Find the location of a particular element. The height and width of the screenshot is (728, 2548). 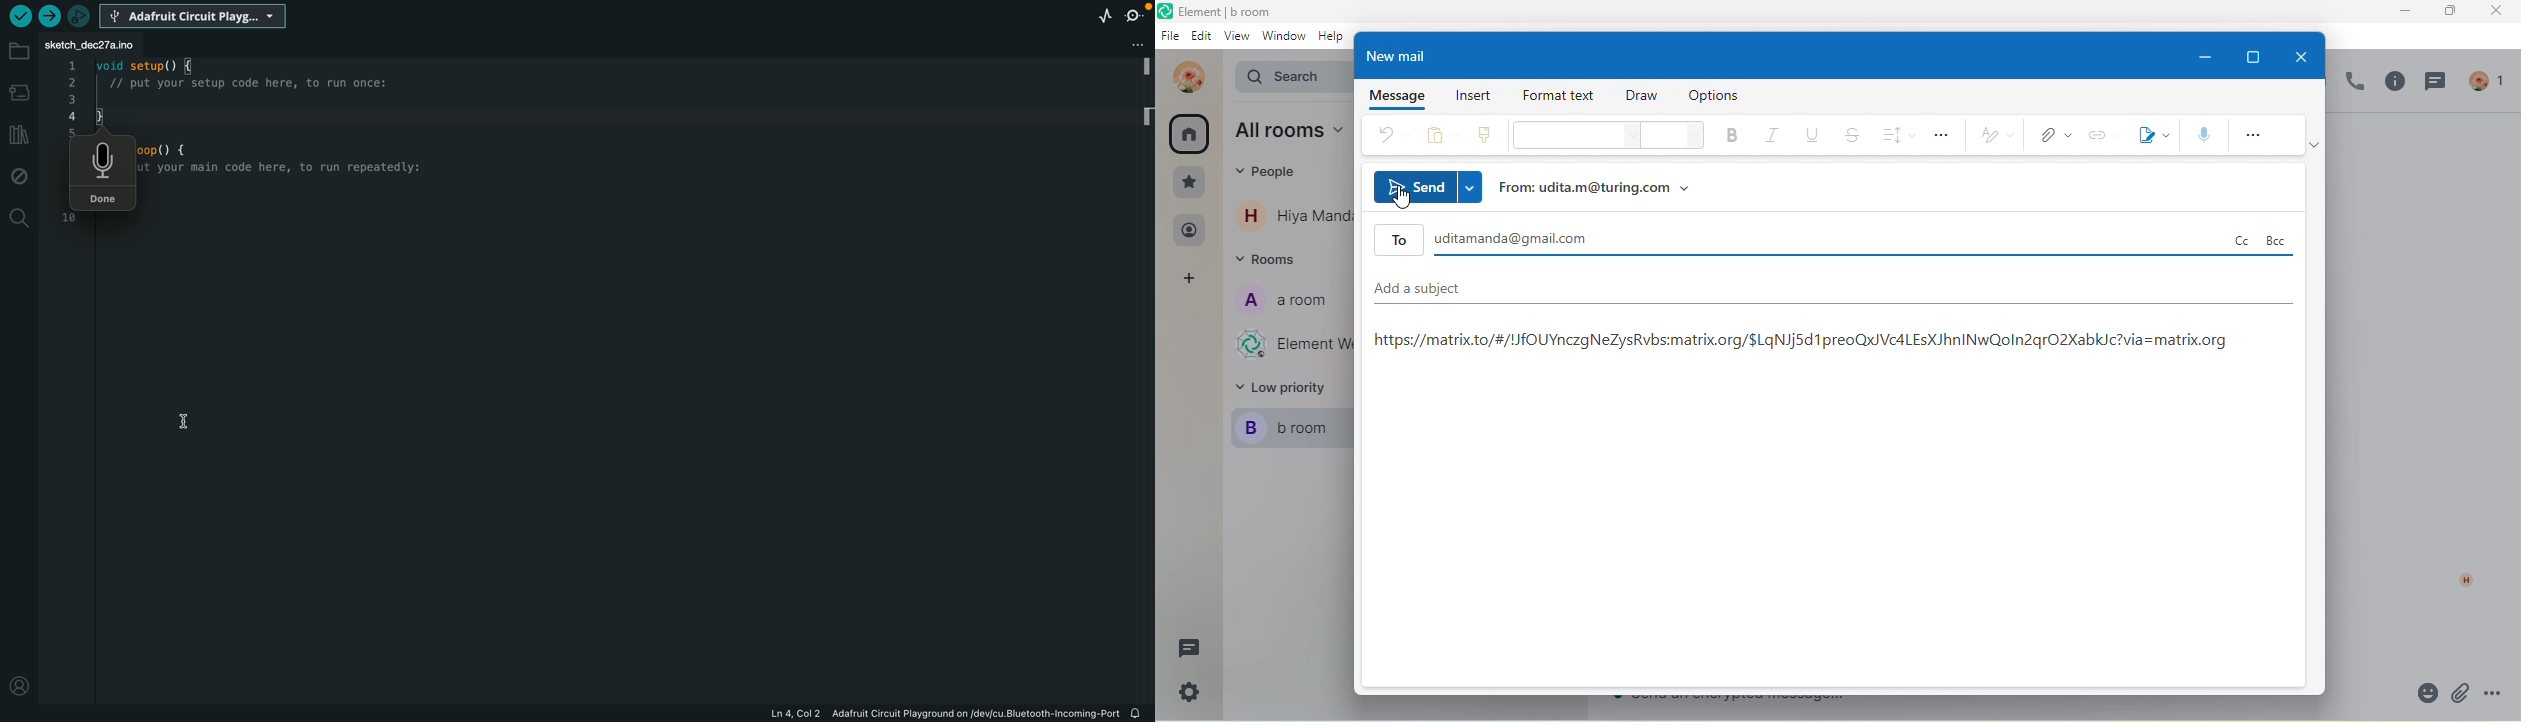

spacing is located at coordinates (1897, 135).